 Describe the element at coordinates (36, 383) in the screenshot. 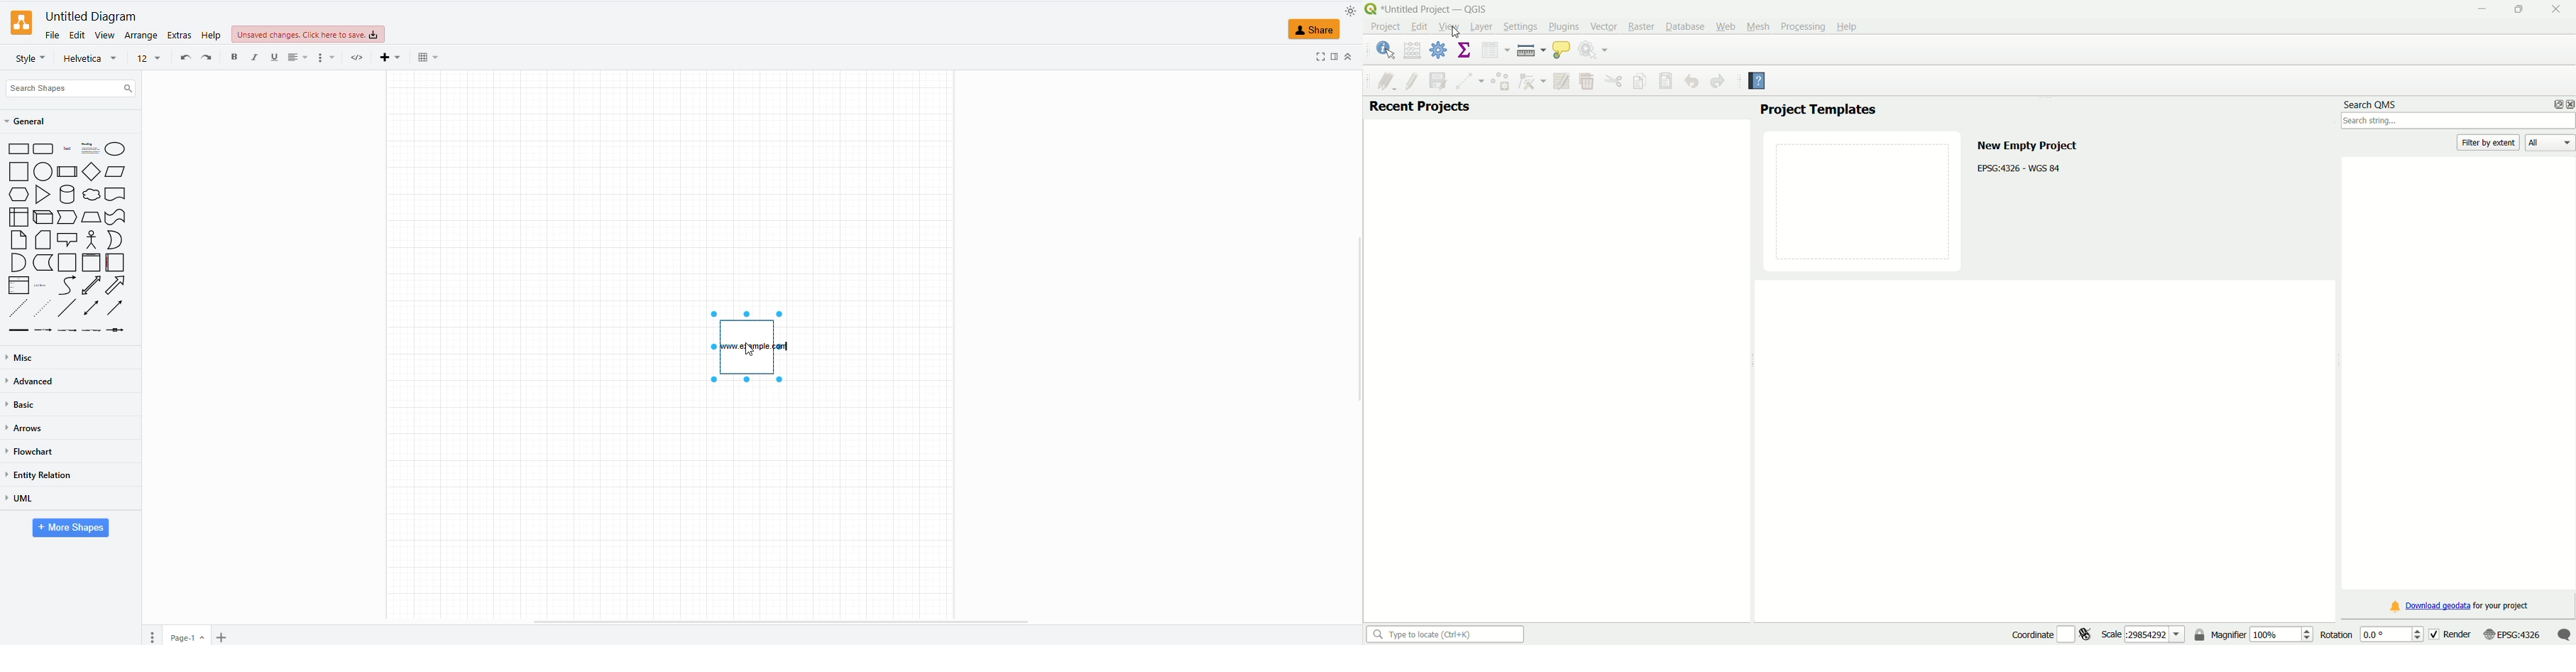

I see `advanced` at that location.